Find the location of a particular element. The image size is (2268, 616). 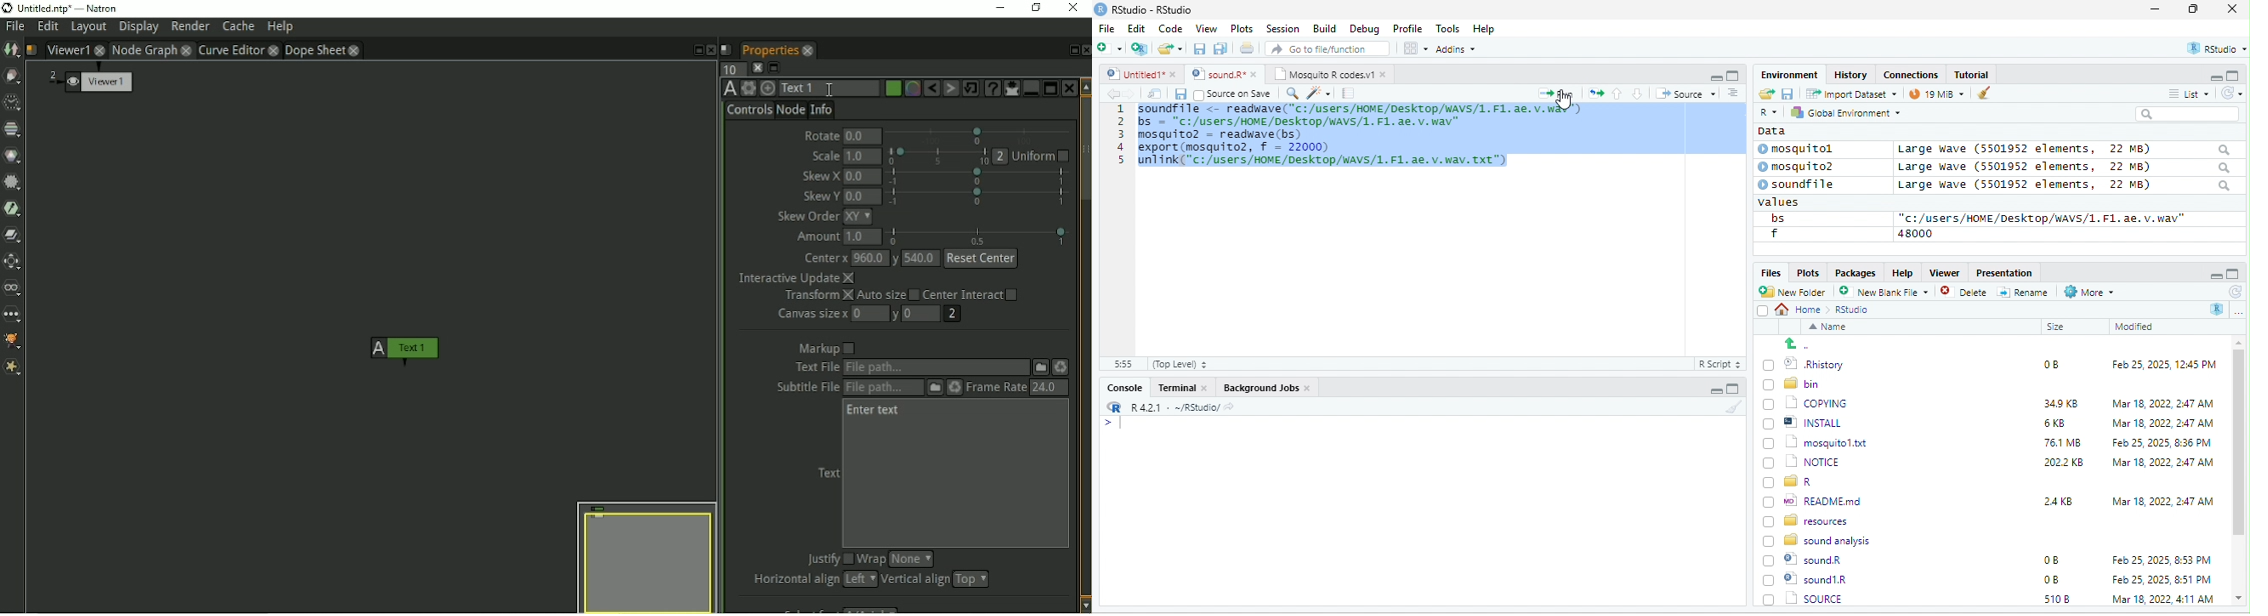

0B is located at coordinates (2045, 362).